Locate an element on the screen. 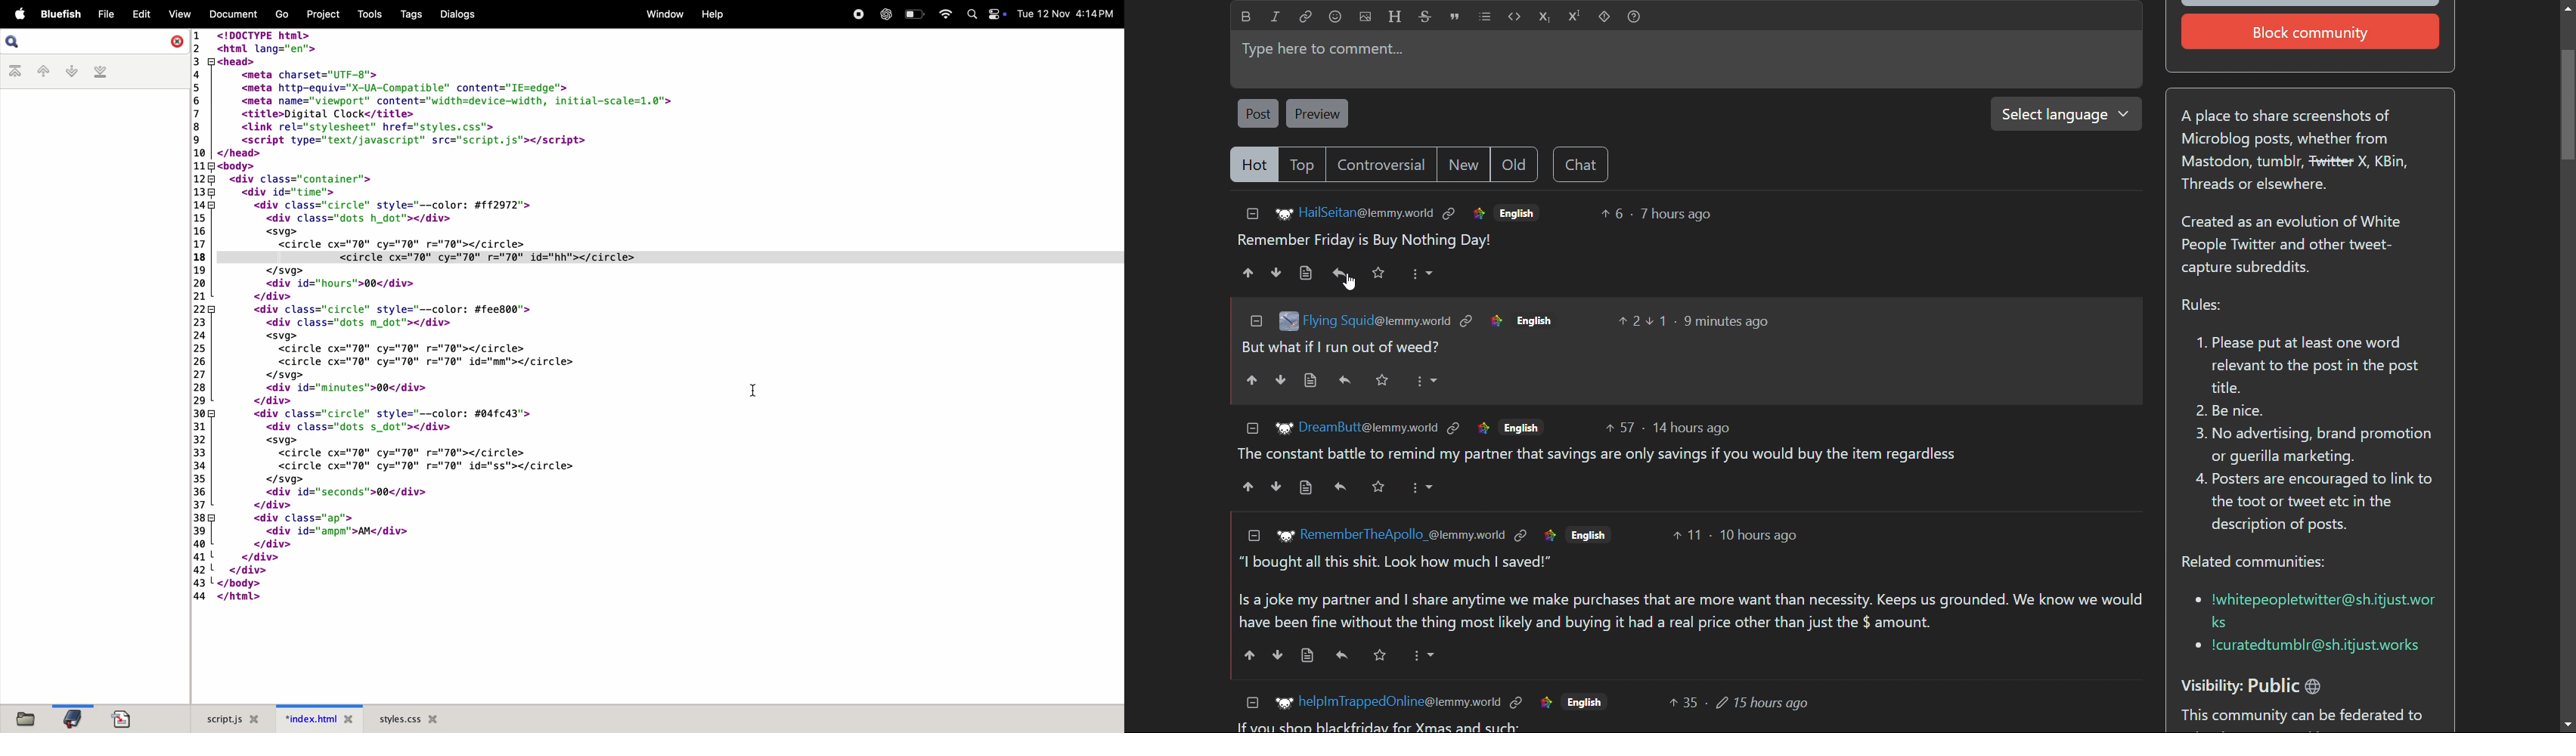 This screenshot has width=2576, height=756. link is located at coordinates (1548, 534).